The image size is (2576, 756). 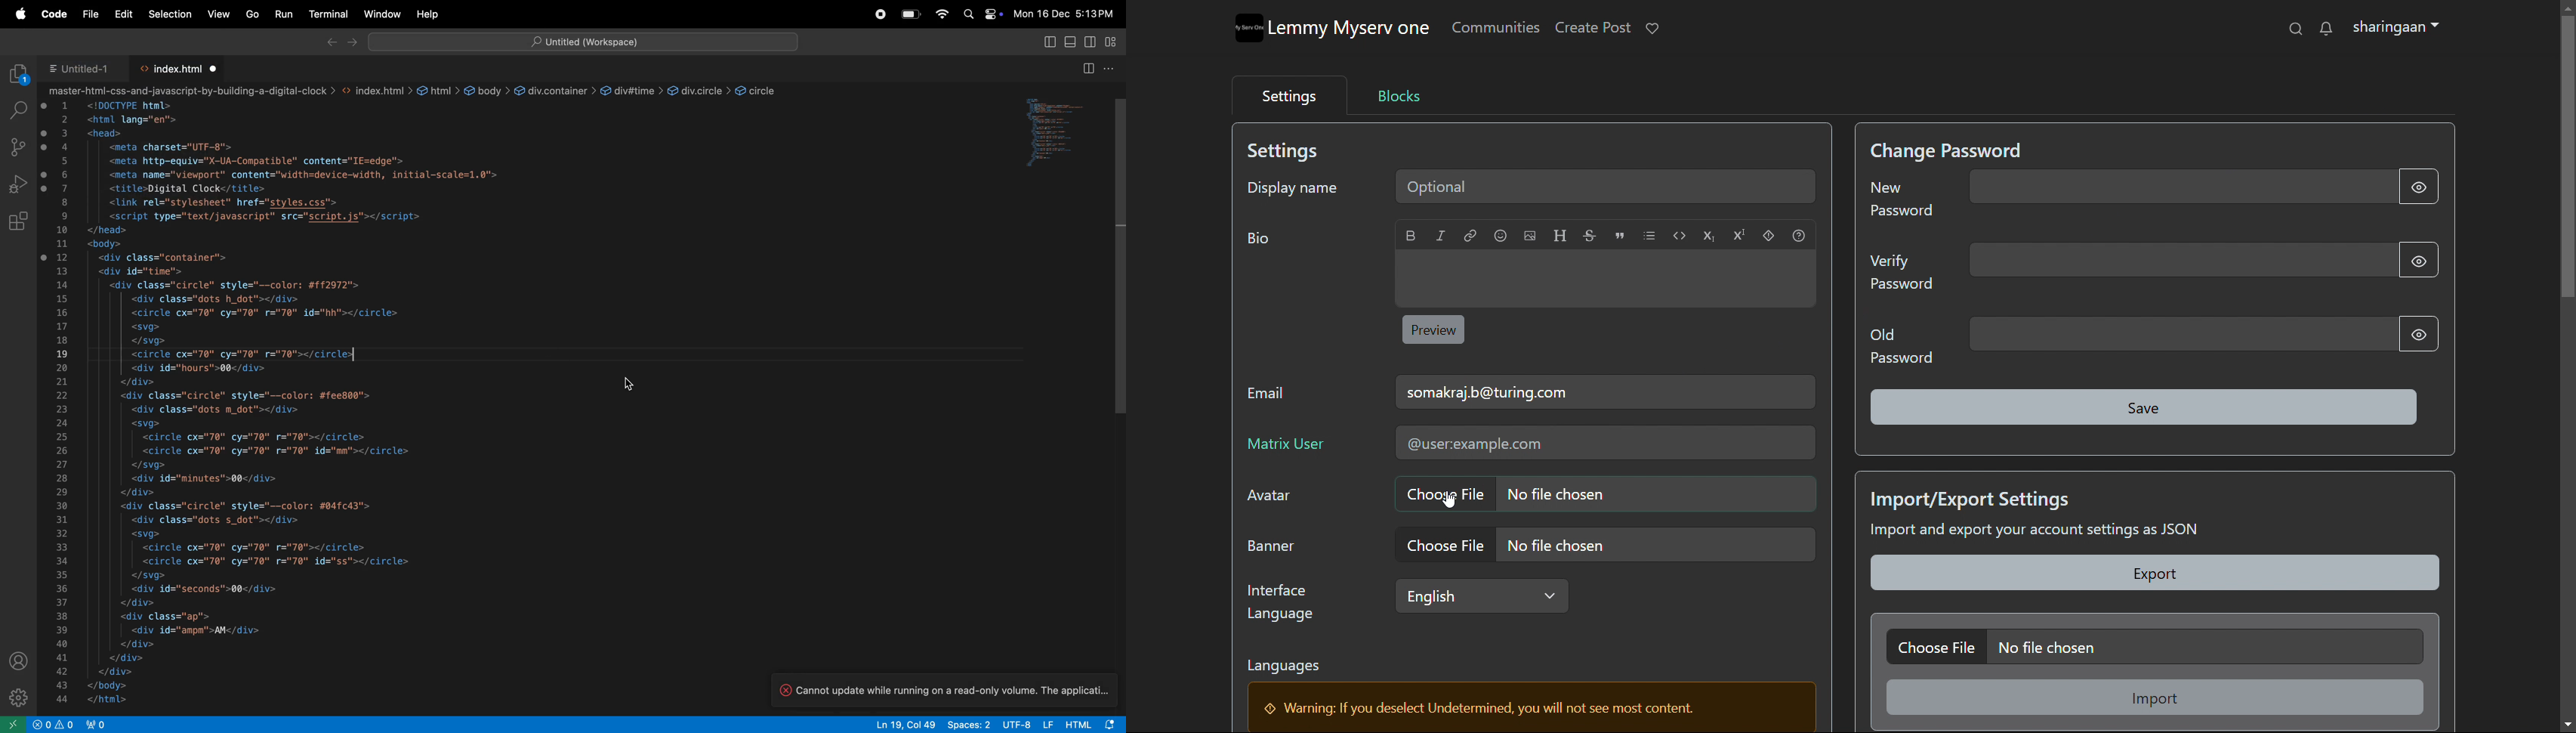 What do you see at coordinates (1904, 204) in the screenshot?
I see `New Password` at bounding box center [1904, 204].